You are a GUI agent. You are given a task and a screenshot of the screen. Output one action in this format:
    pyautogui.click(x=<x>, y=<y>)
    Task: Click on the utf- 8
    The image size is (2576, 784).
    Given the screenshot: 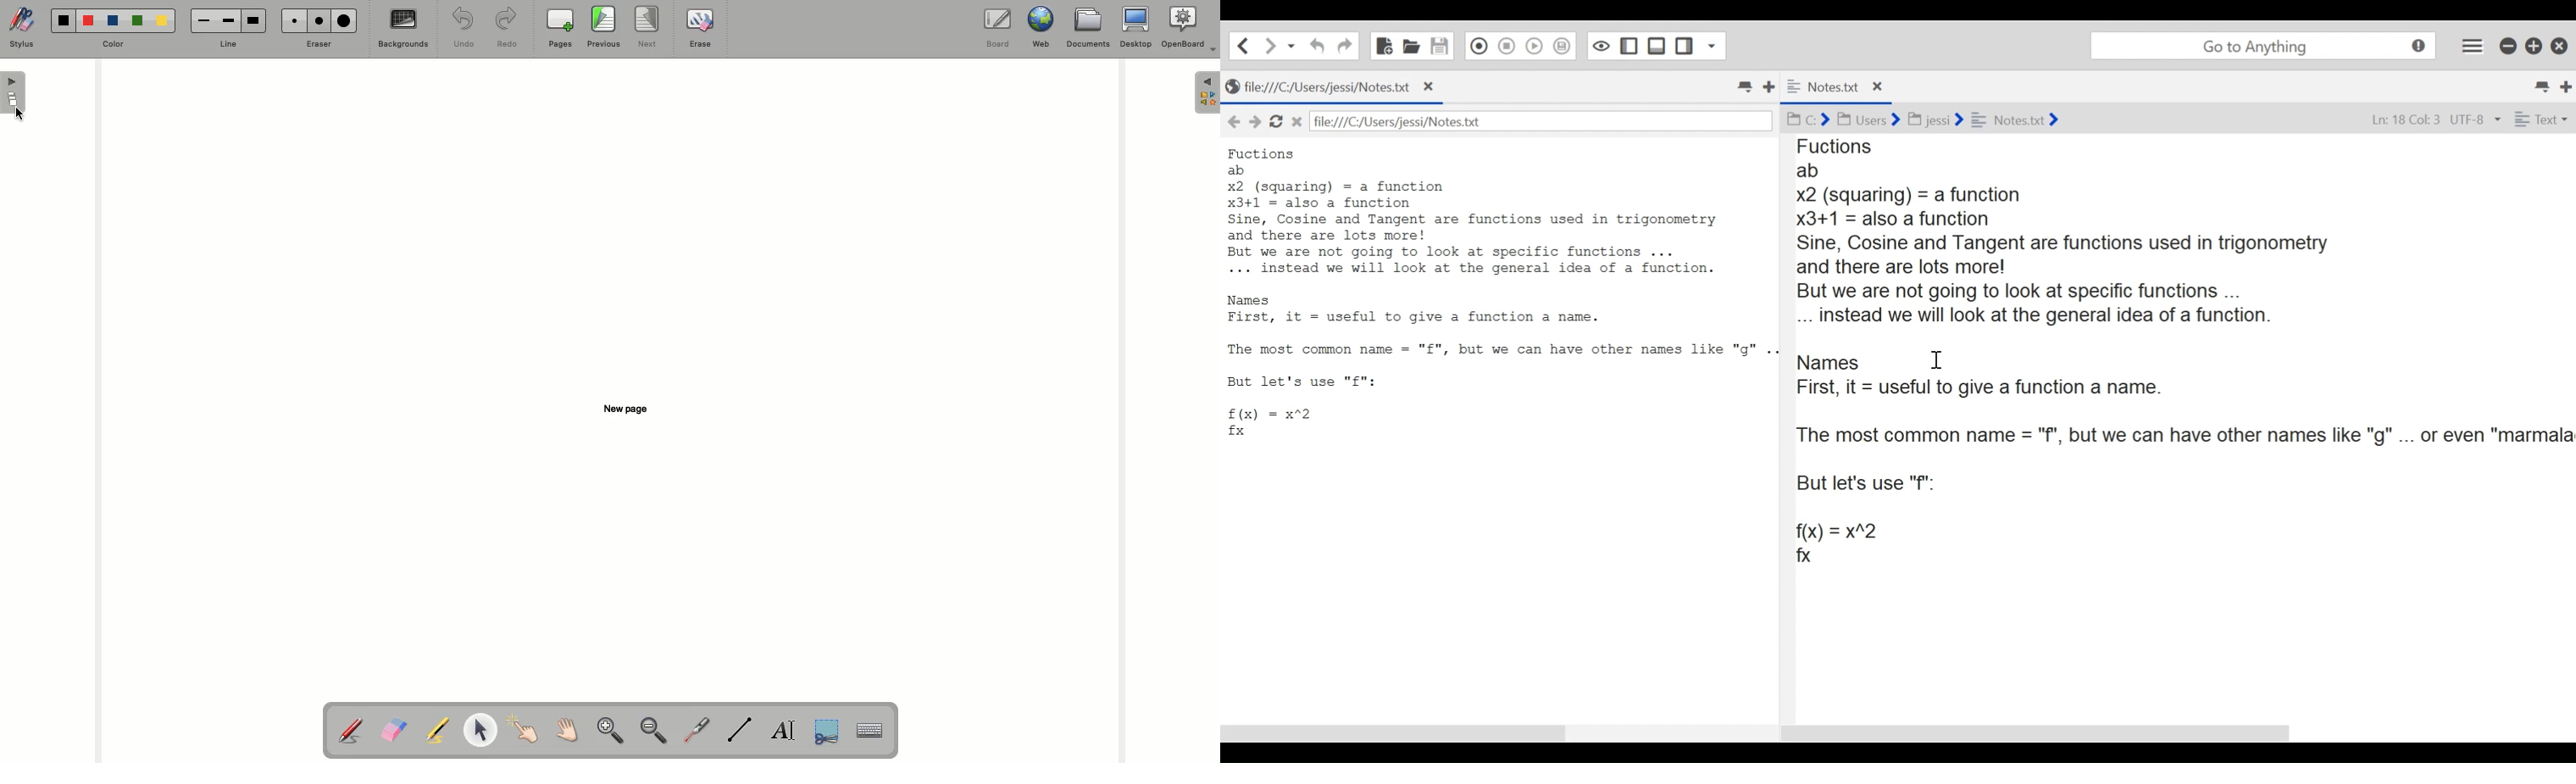 What is the action you would take?
    pyautogui.click(x=2475, y=121)
    